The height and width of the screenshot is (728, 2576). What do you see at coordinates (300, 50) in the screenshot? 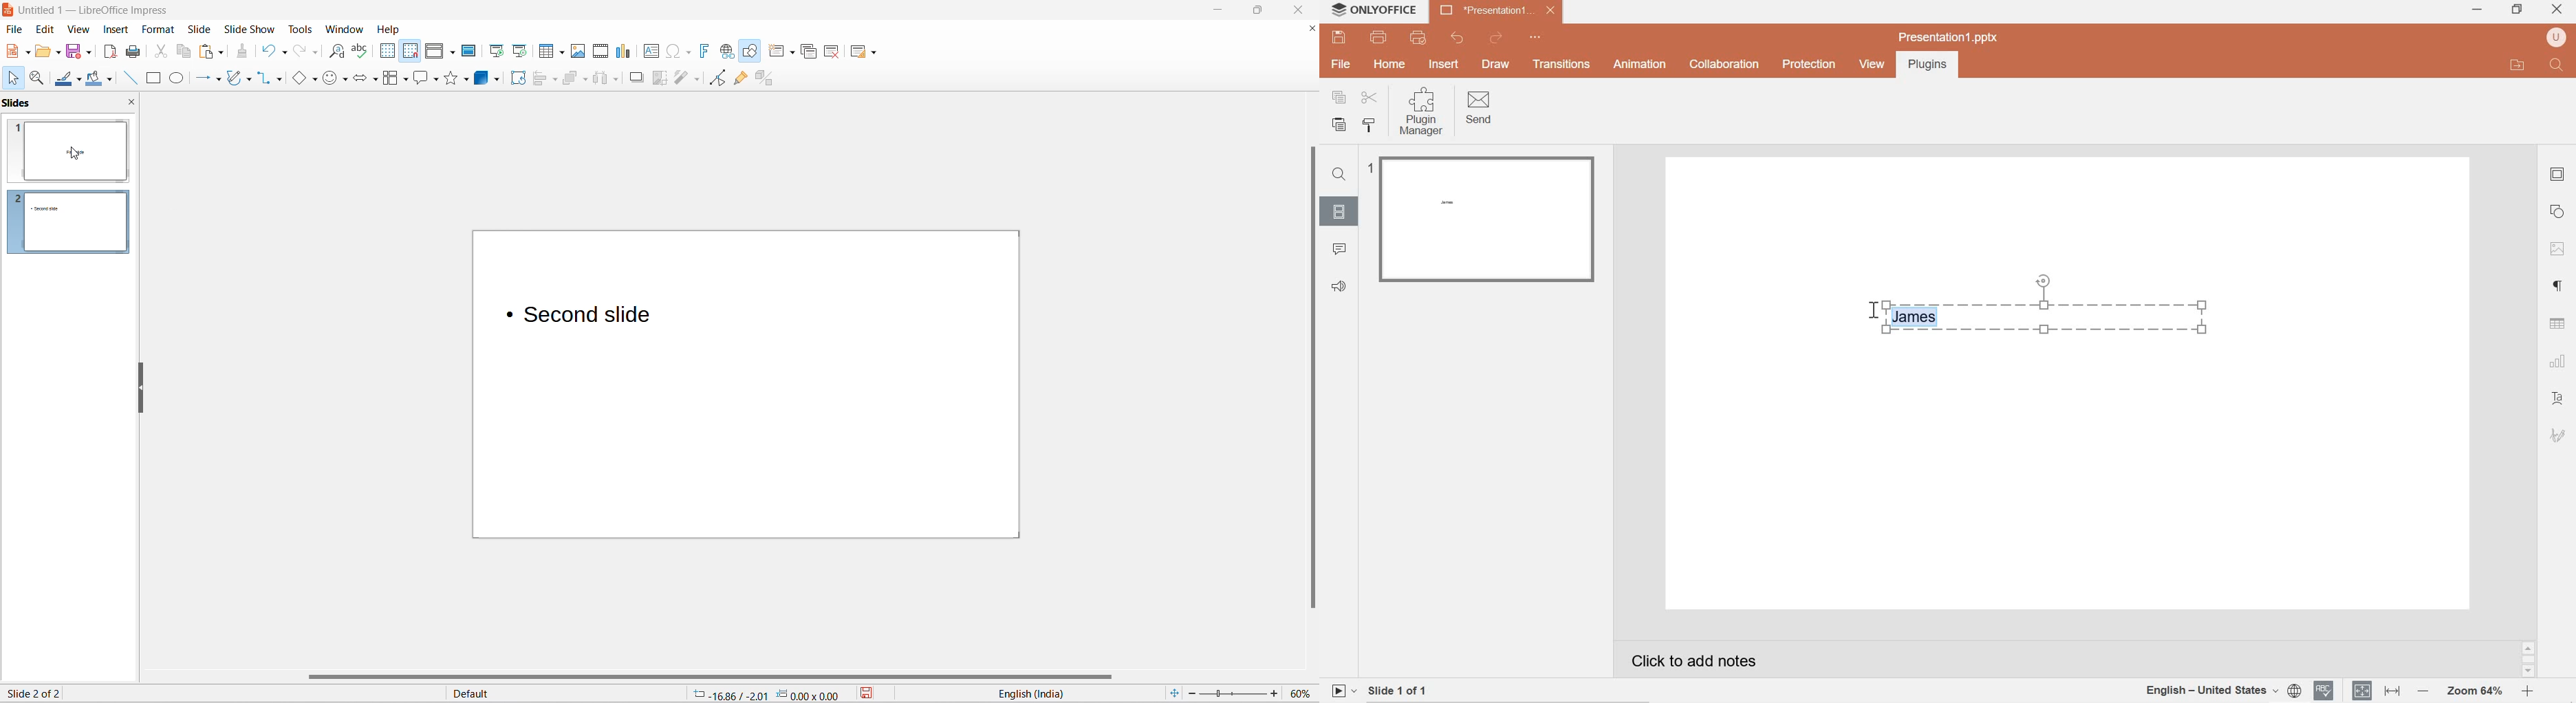
I see `redo` at bounding box center [300, 50].